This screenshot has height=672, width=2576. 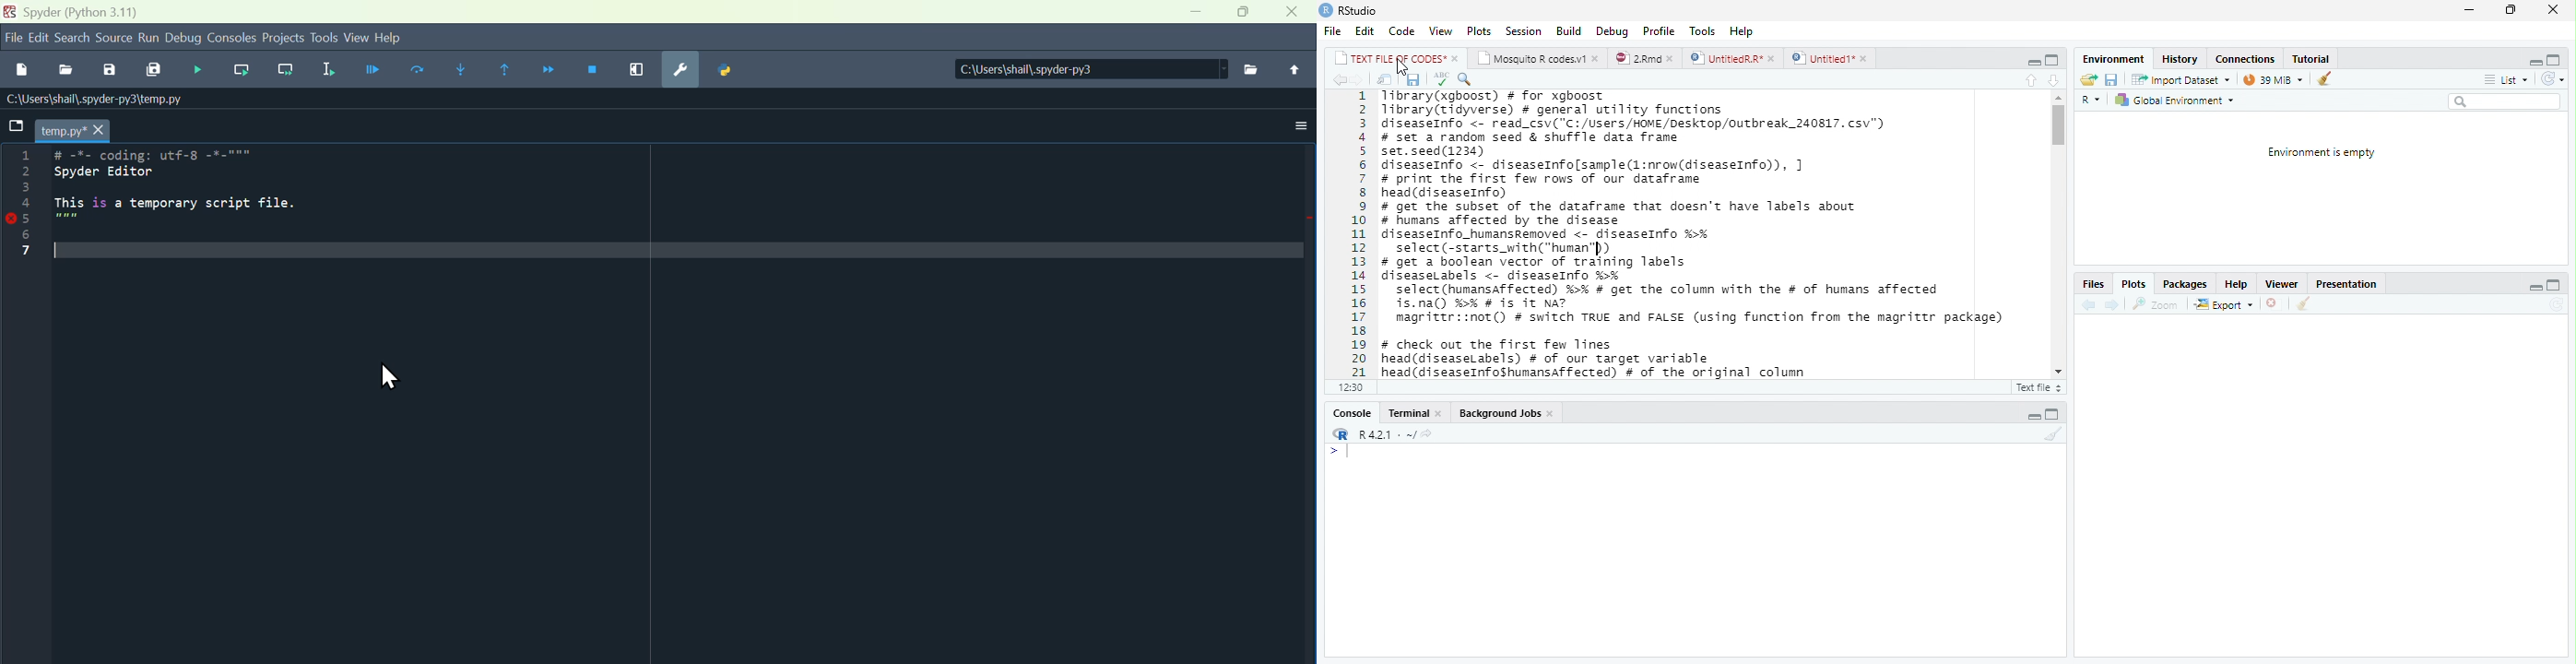 What do you see at coordinates (1562, 77) in the screenshot?
I see `Coding Tools` at bounding box center [1562, 77].